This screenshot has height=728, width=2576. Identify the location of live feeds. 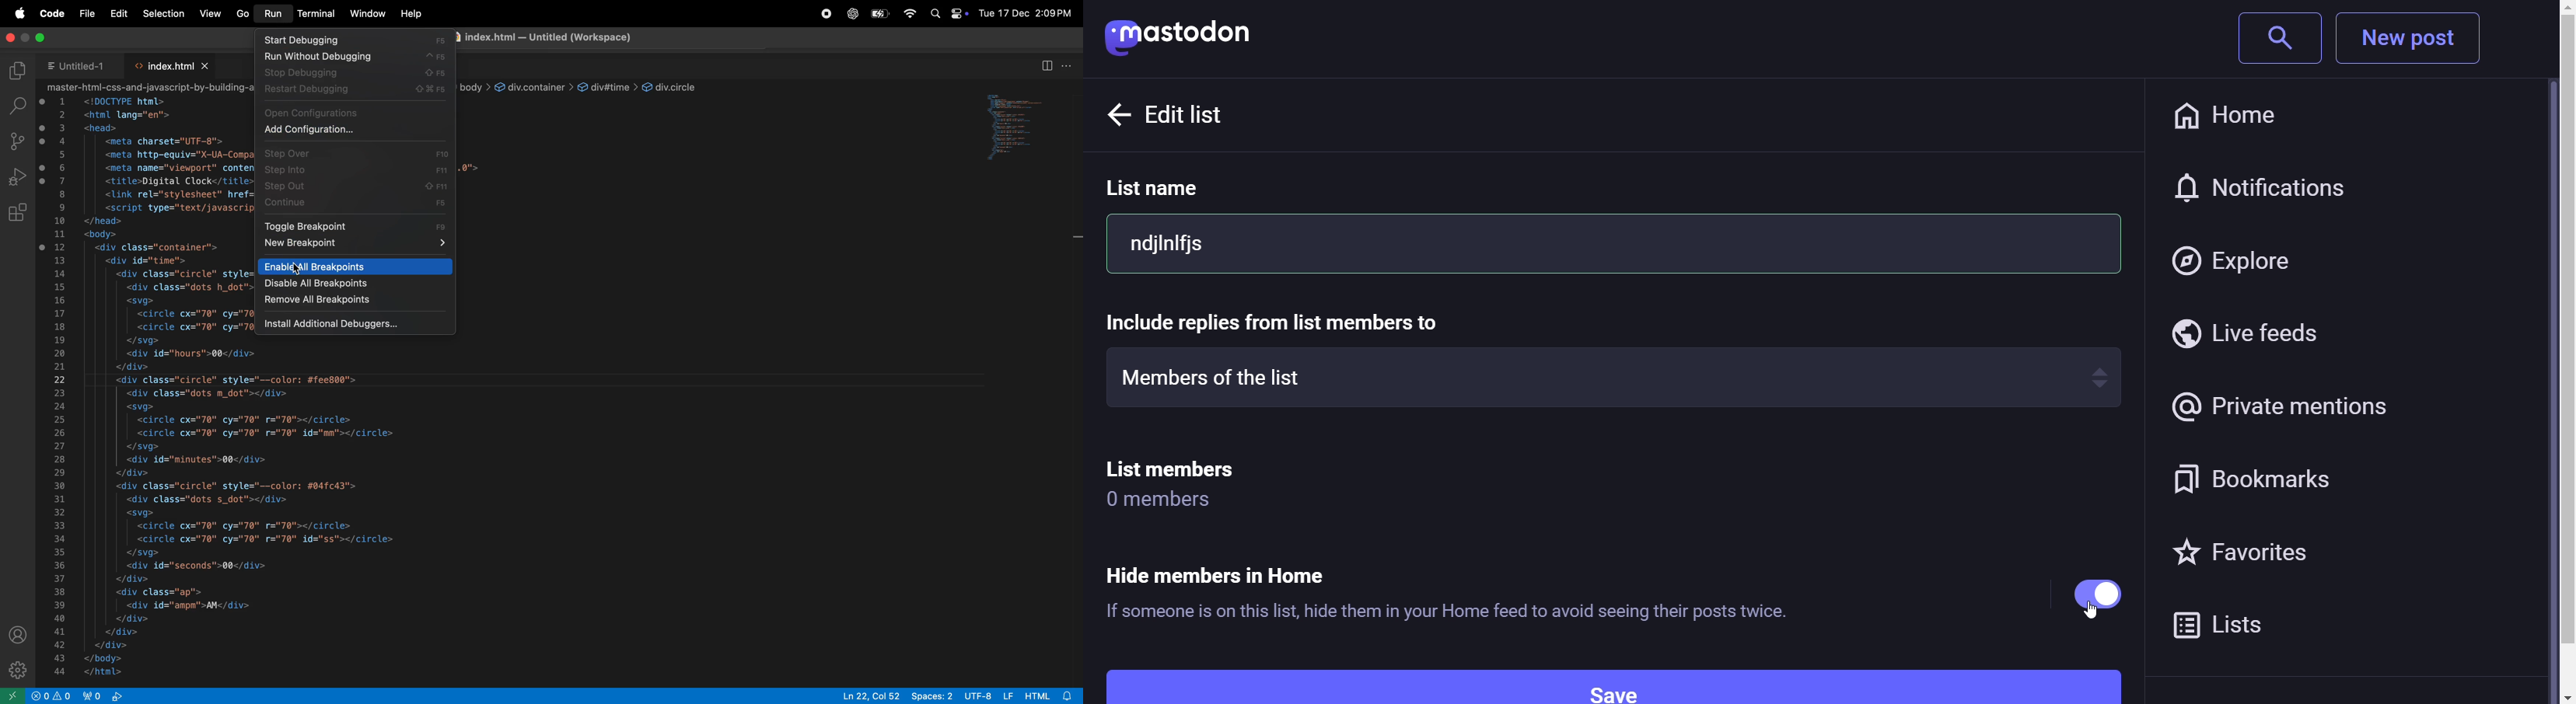
(2248, 333).